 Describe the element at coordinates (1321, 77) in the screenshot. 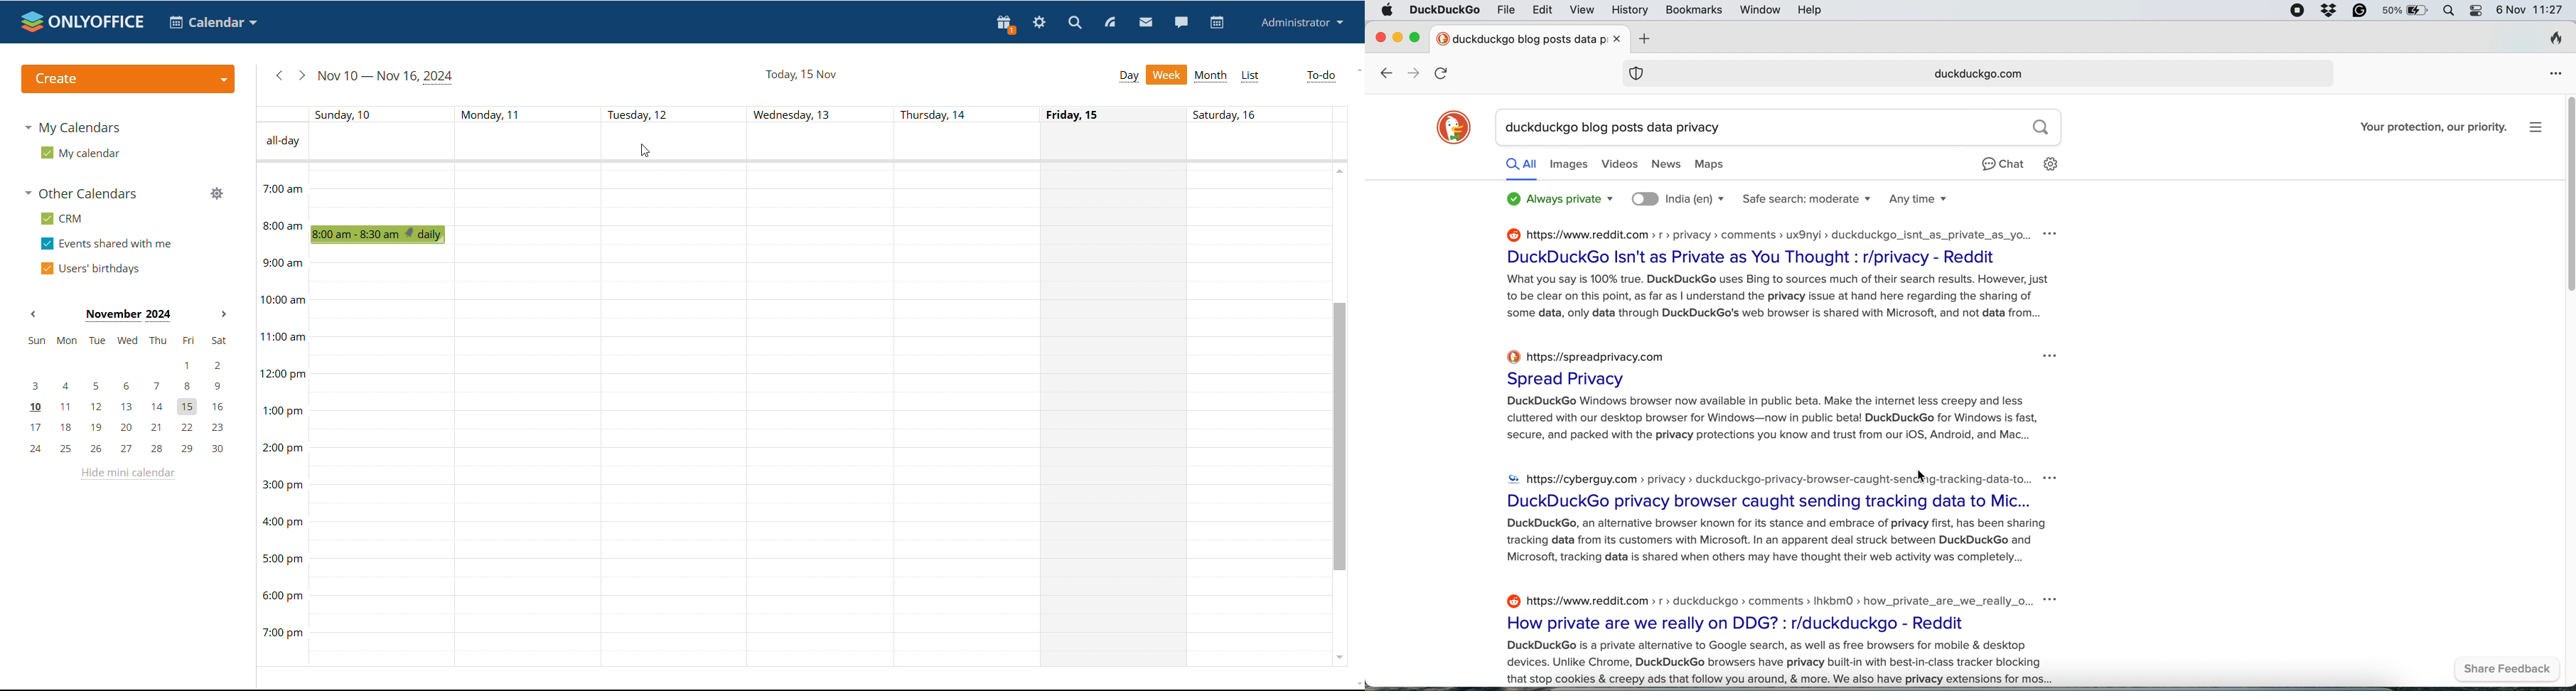

I see `to-do` at that location.